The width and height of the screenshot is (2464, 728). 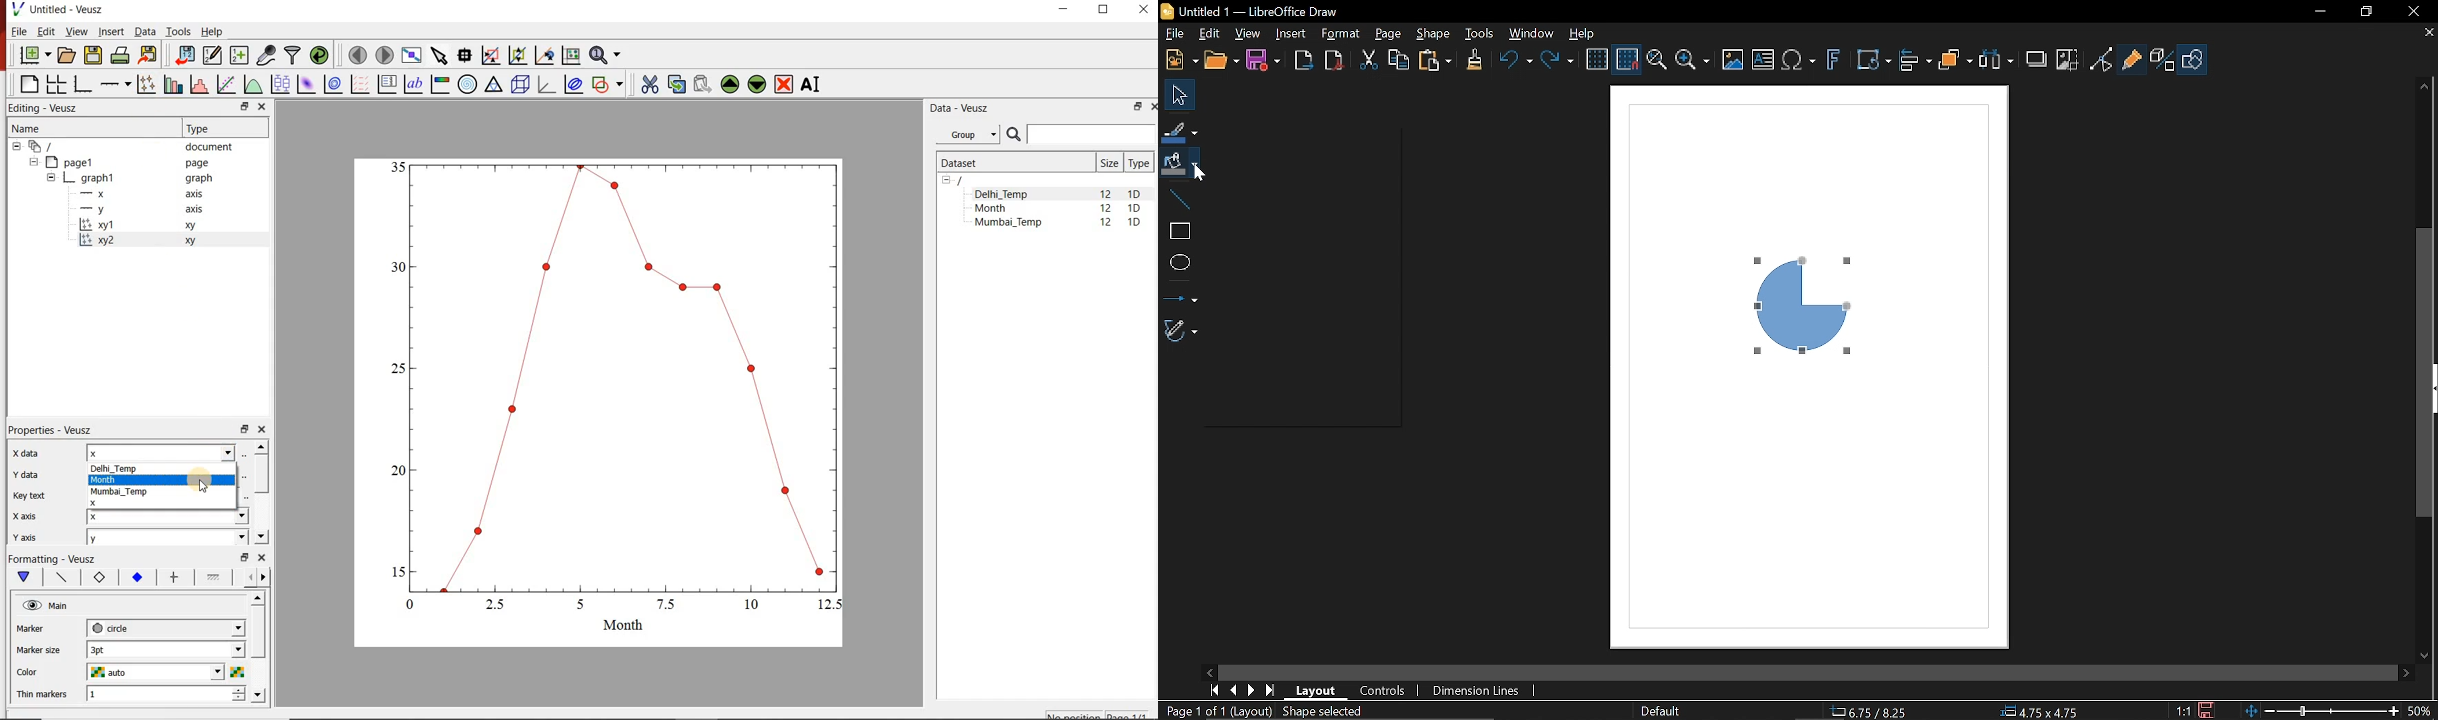 I want to click on Redo, so click(x=1558, y=62).